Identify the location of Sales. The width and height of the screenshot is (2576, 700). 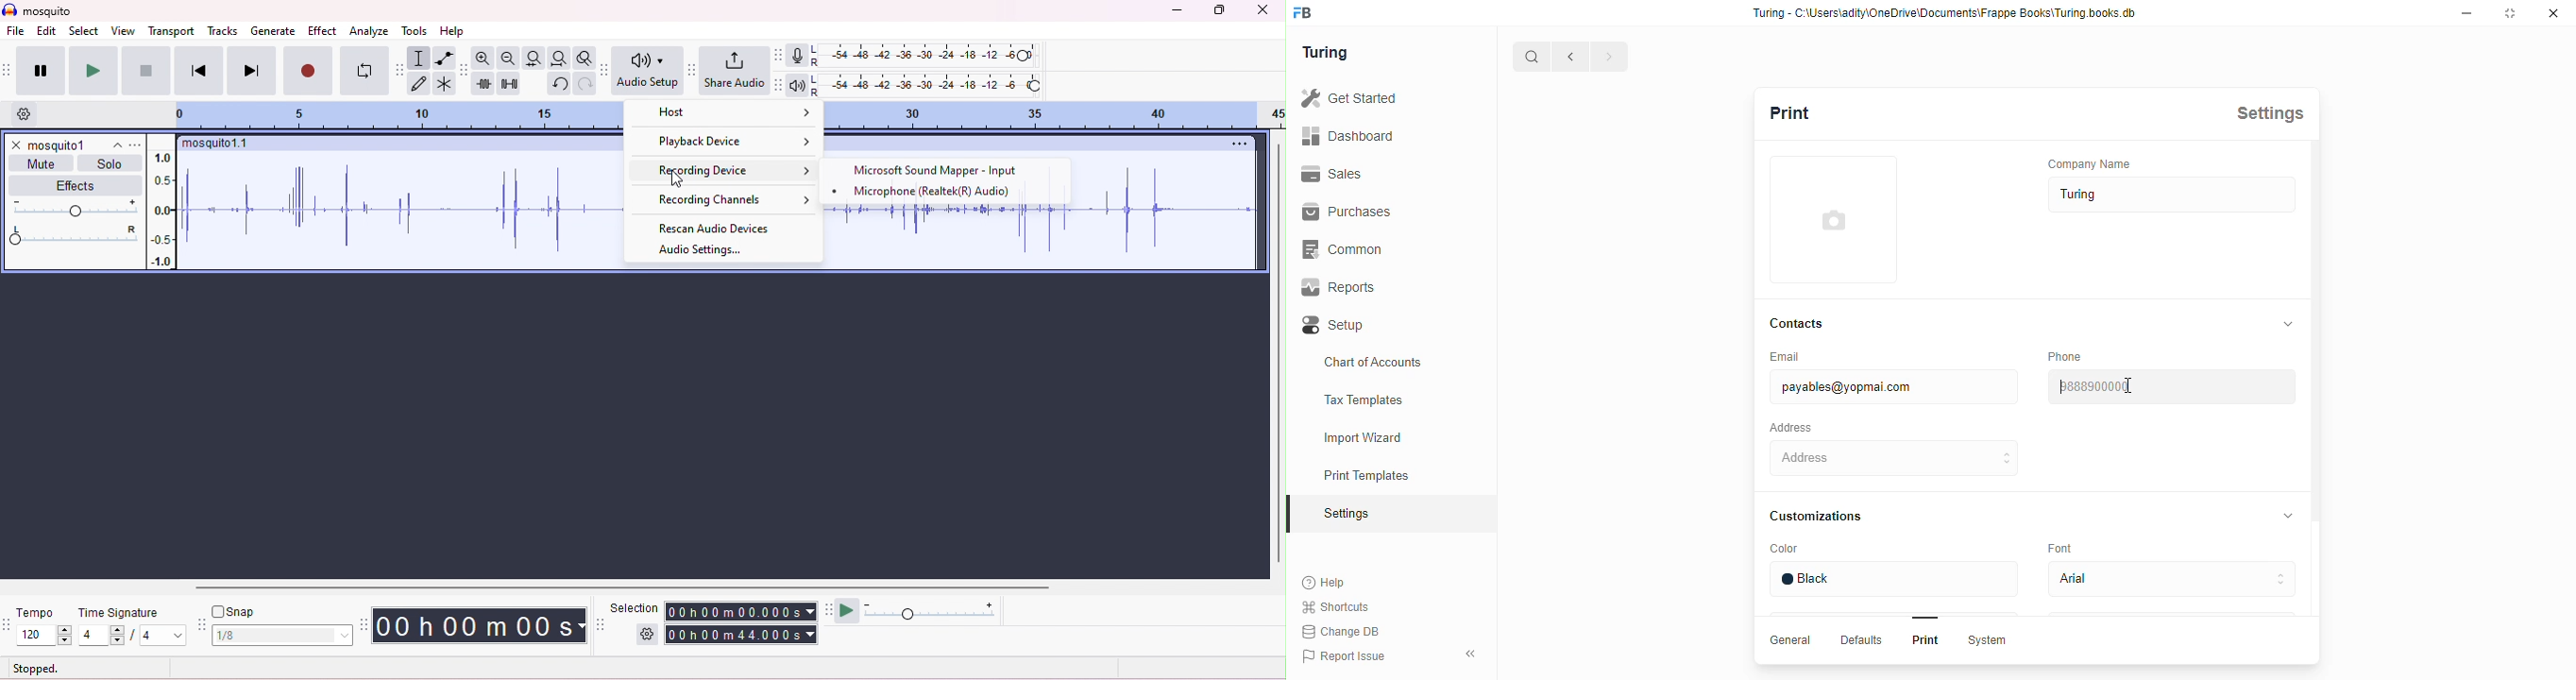
(1379, 172).